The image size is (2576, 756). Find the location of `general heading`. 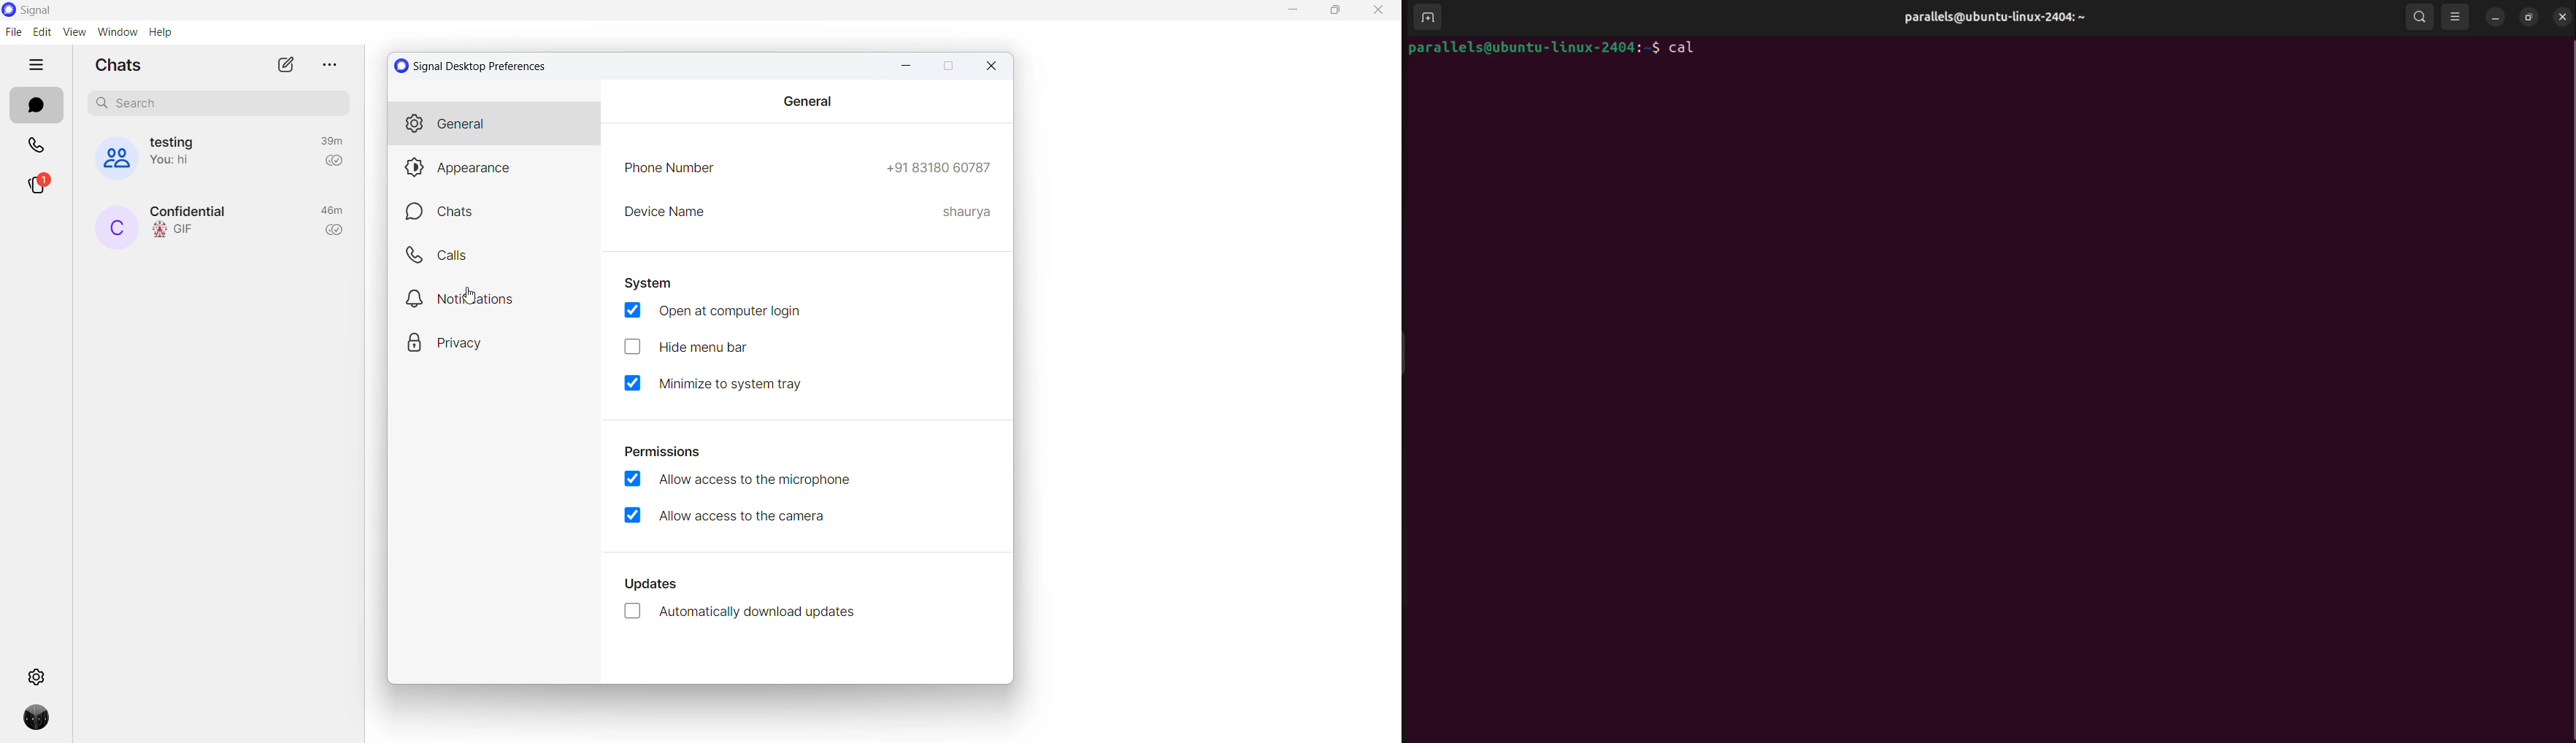

general heading is located at coordinates (807, 101).